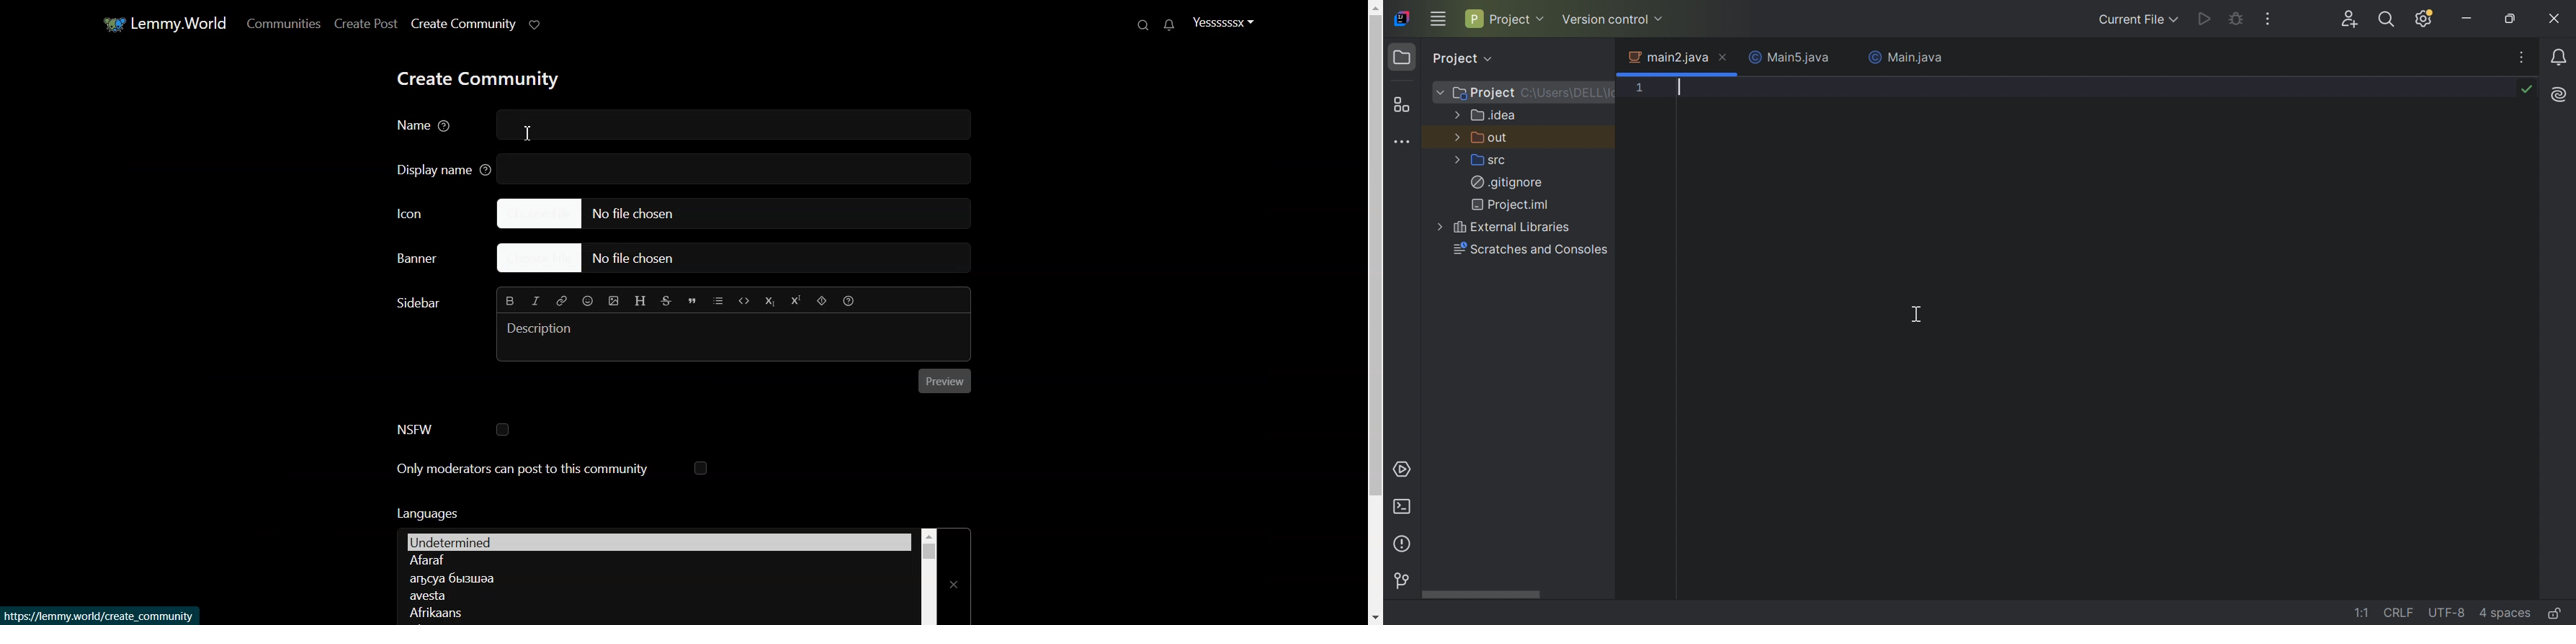 This screenshot has height=644, width=2576. What do you see at coordinates (654, 577) in the screenshot?
I see `Language` at bounding box center [654, 577].